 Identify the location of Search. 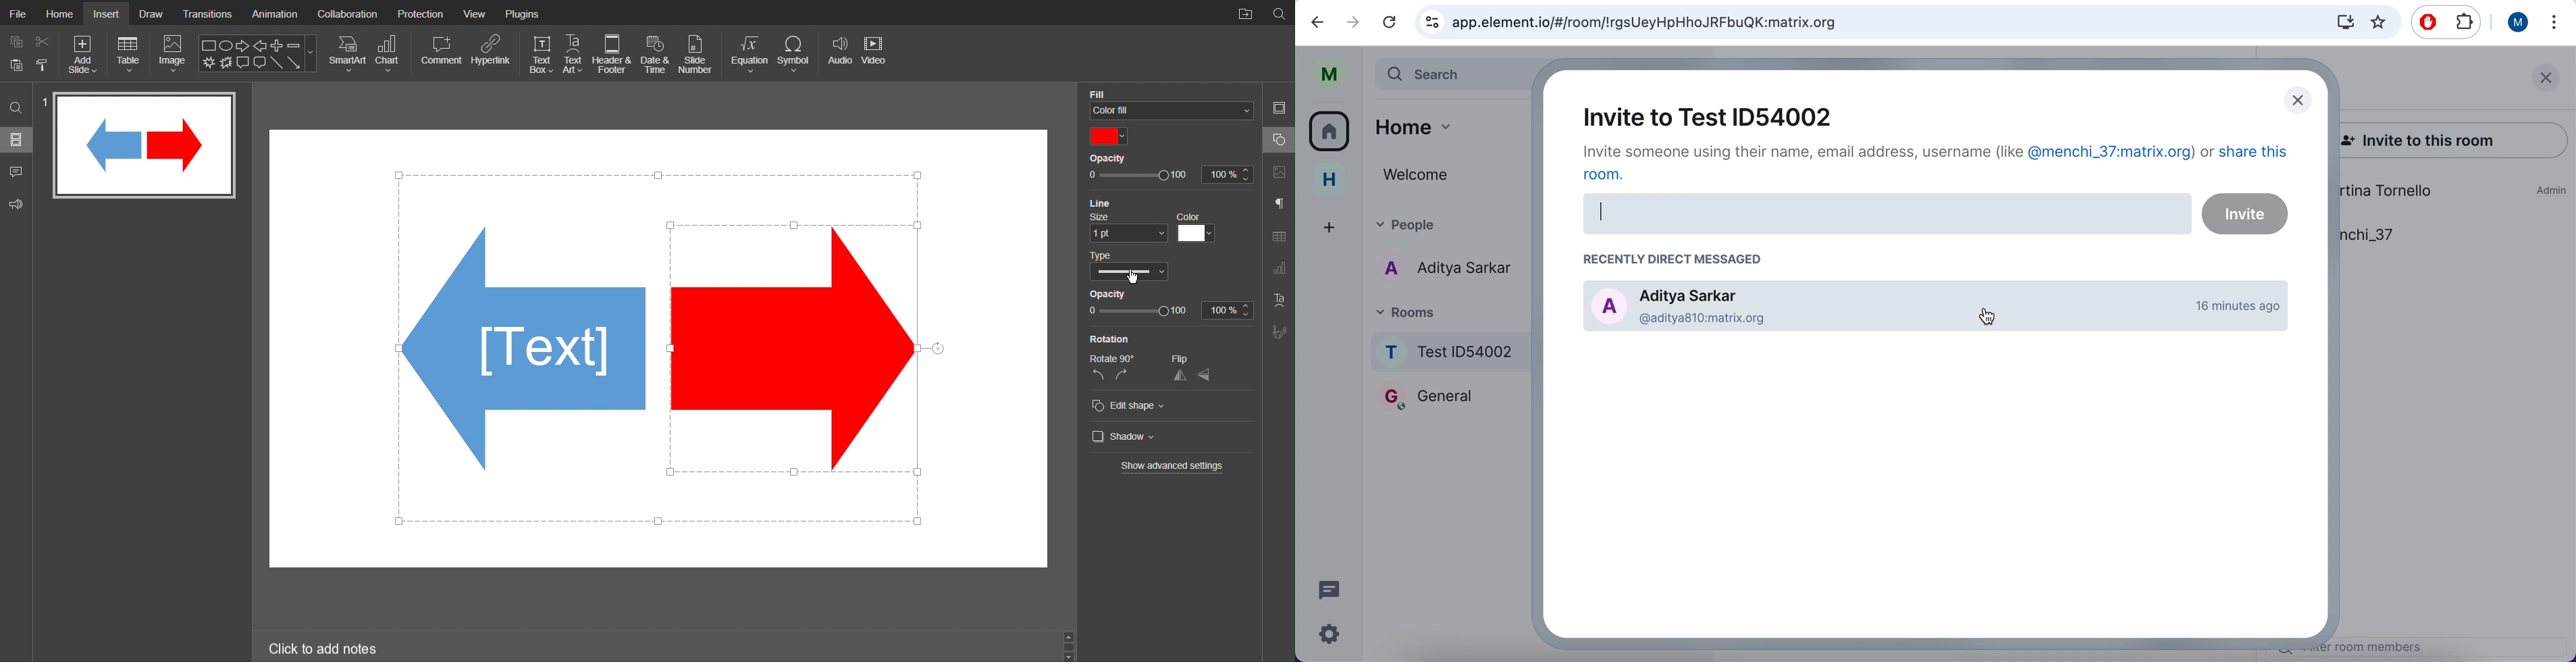
(1279, 13).